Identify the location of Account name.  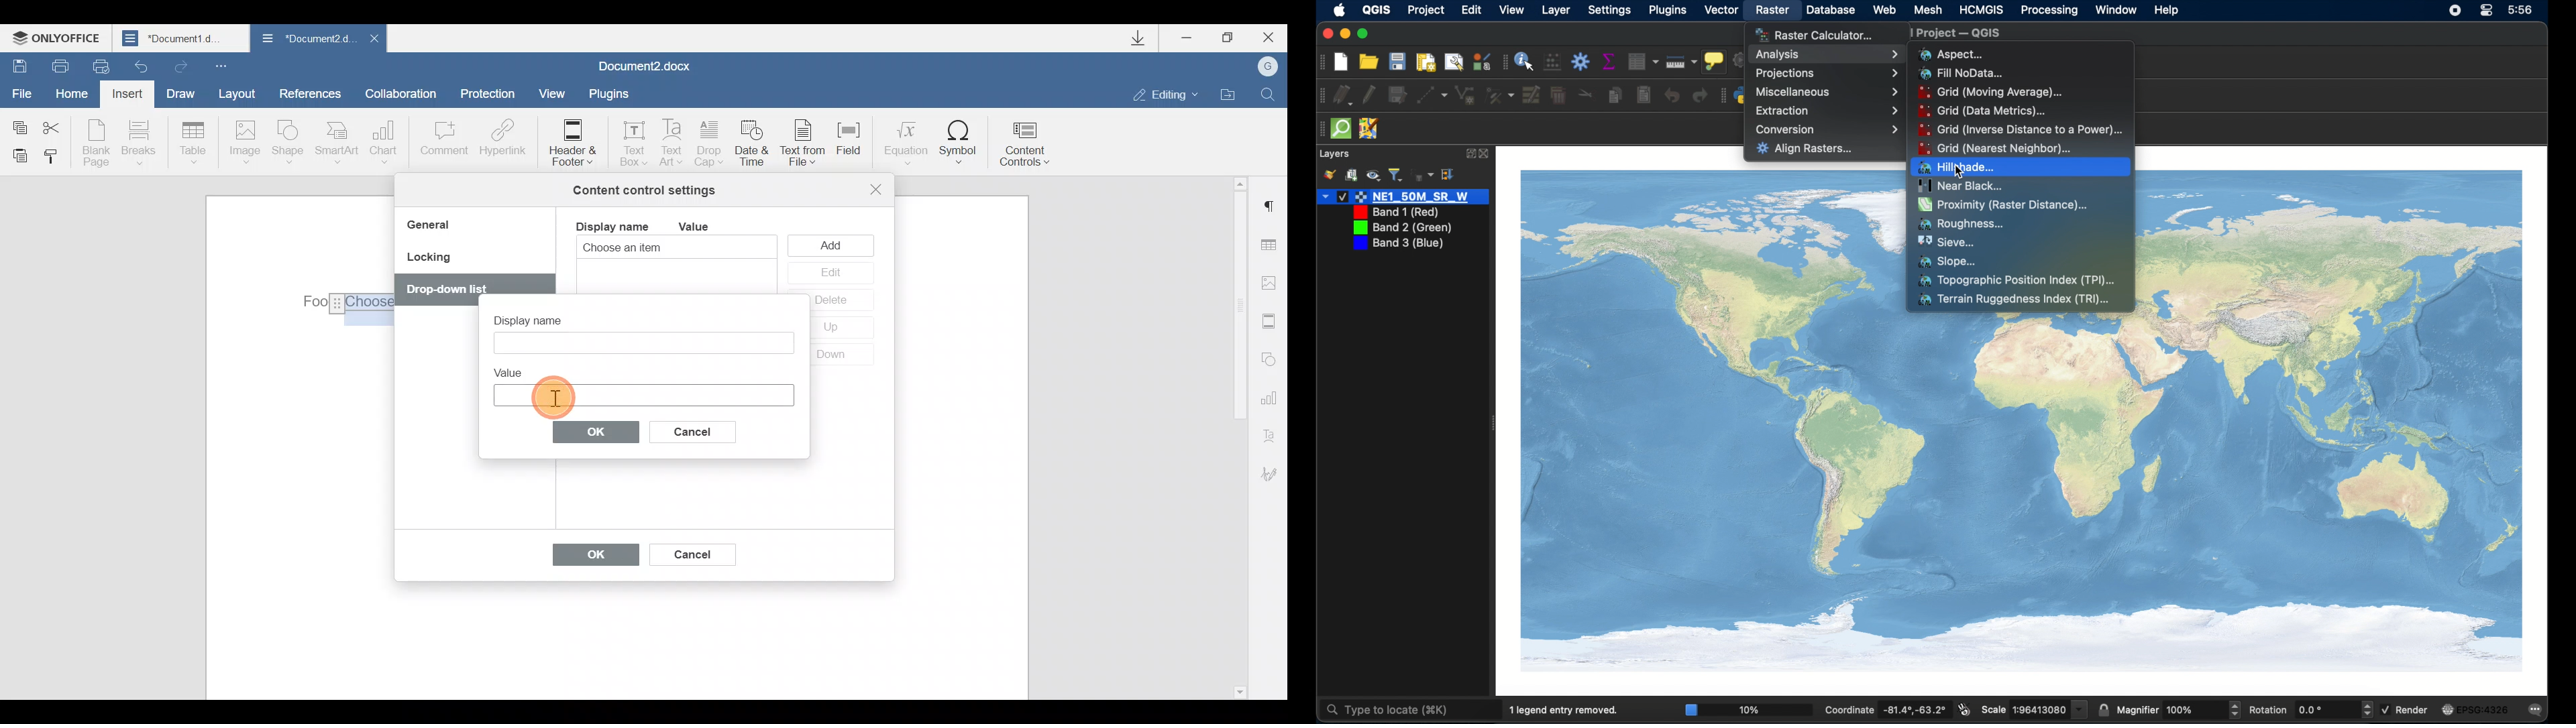
(1263, 67).